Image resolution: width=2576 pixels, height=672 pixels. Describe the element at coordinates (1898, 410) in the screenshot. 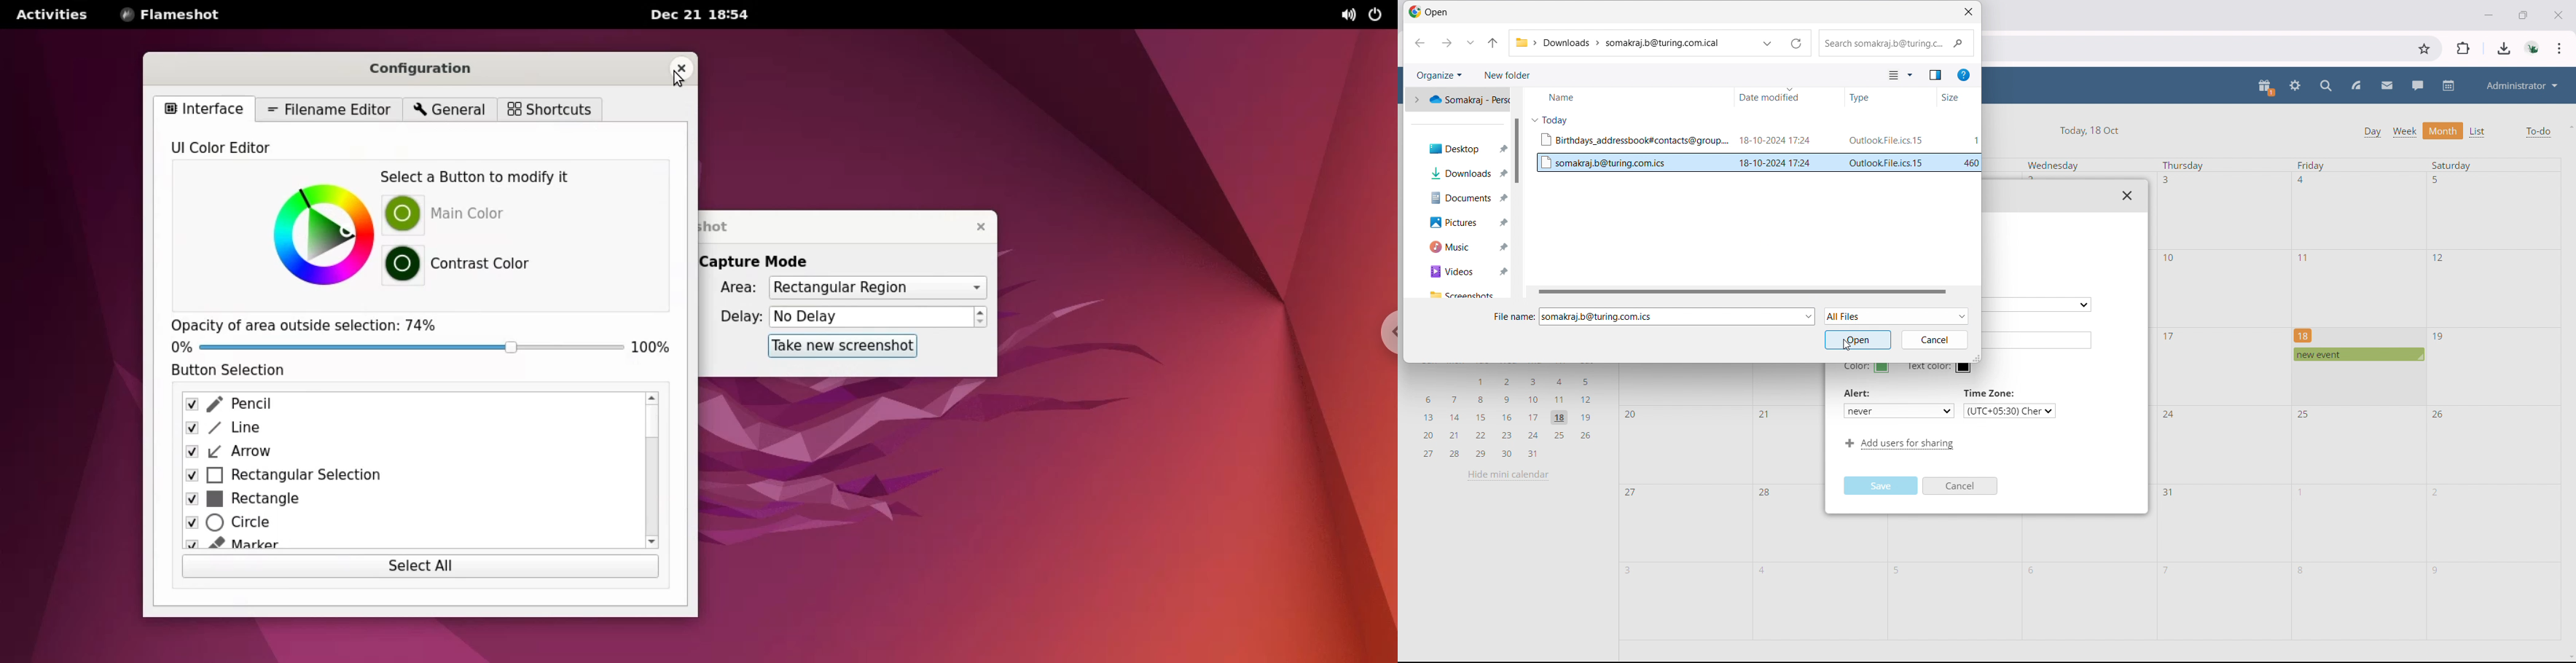

I see `never` at that location.